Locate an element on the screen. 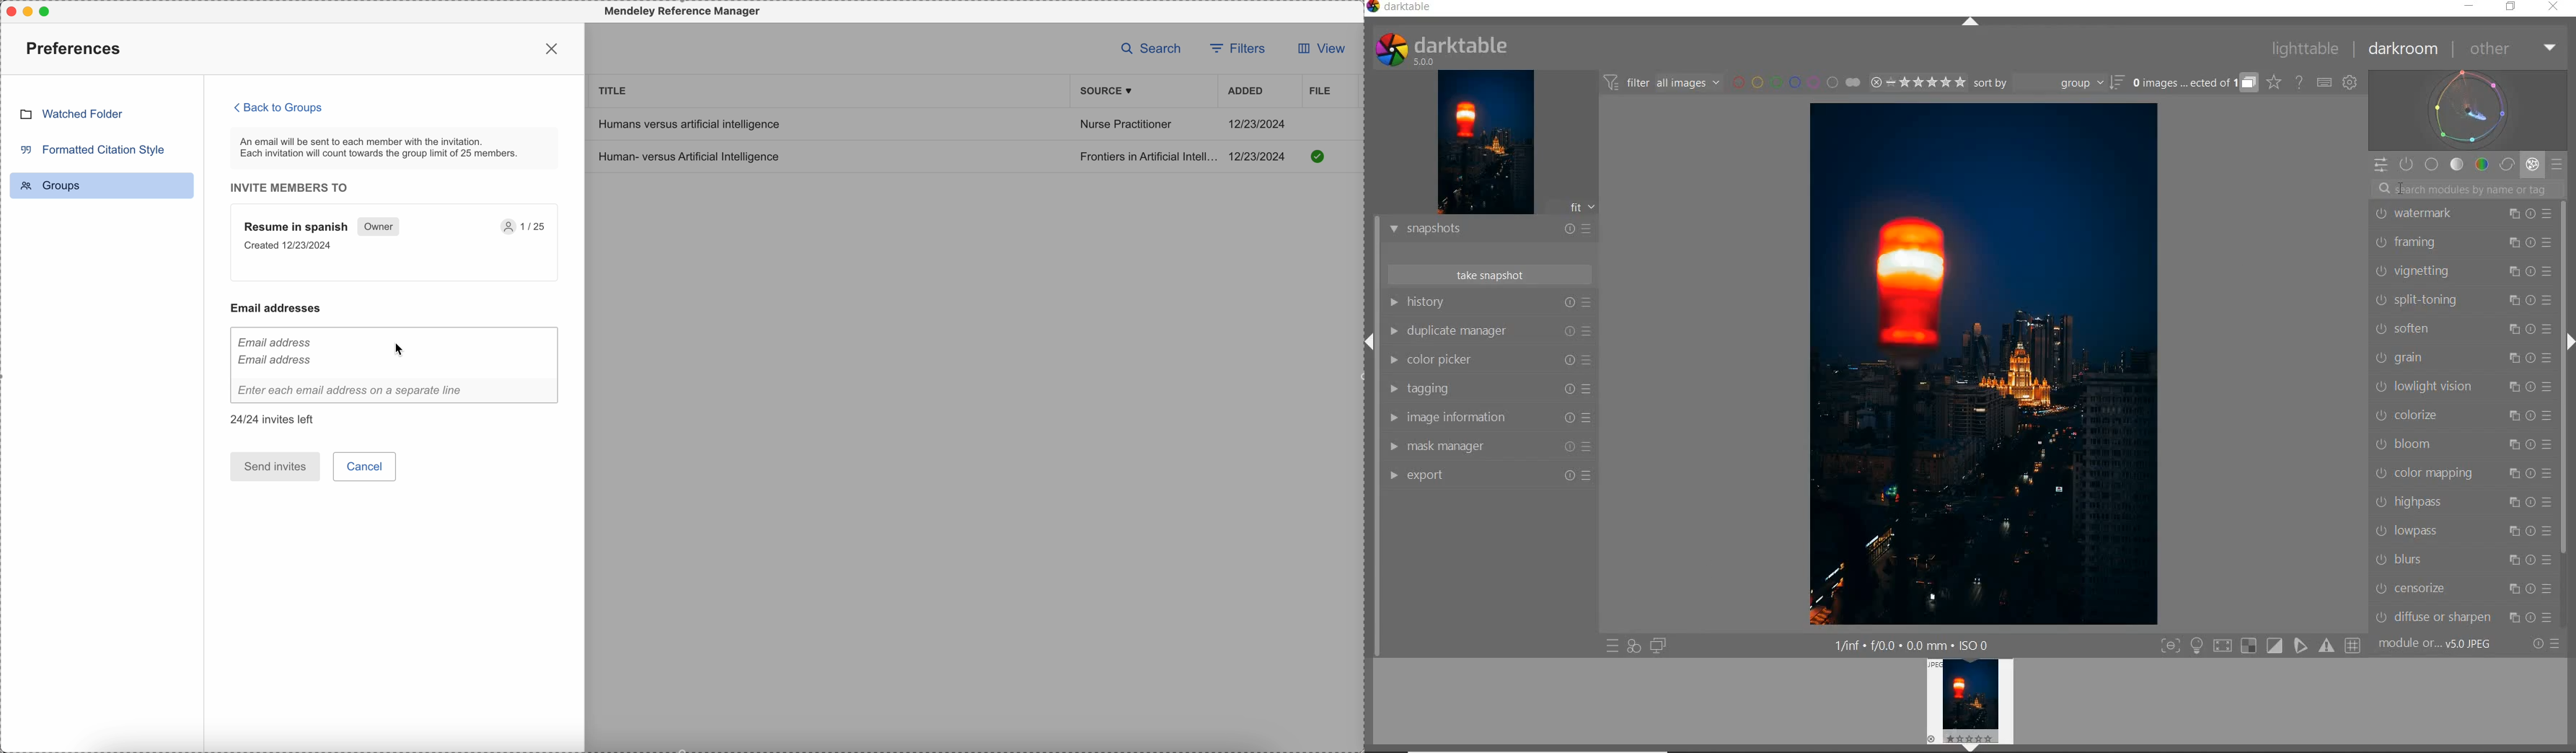 The width and height of the screenshot is (2576, 756). SEARCH MODULE BY NAME is located at coordinates (2469, 188).